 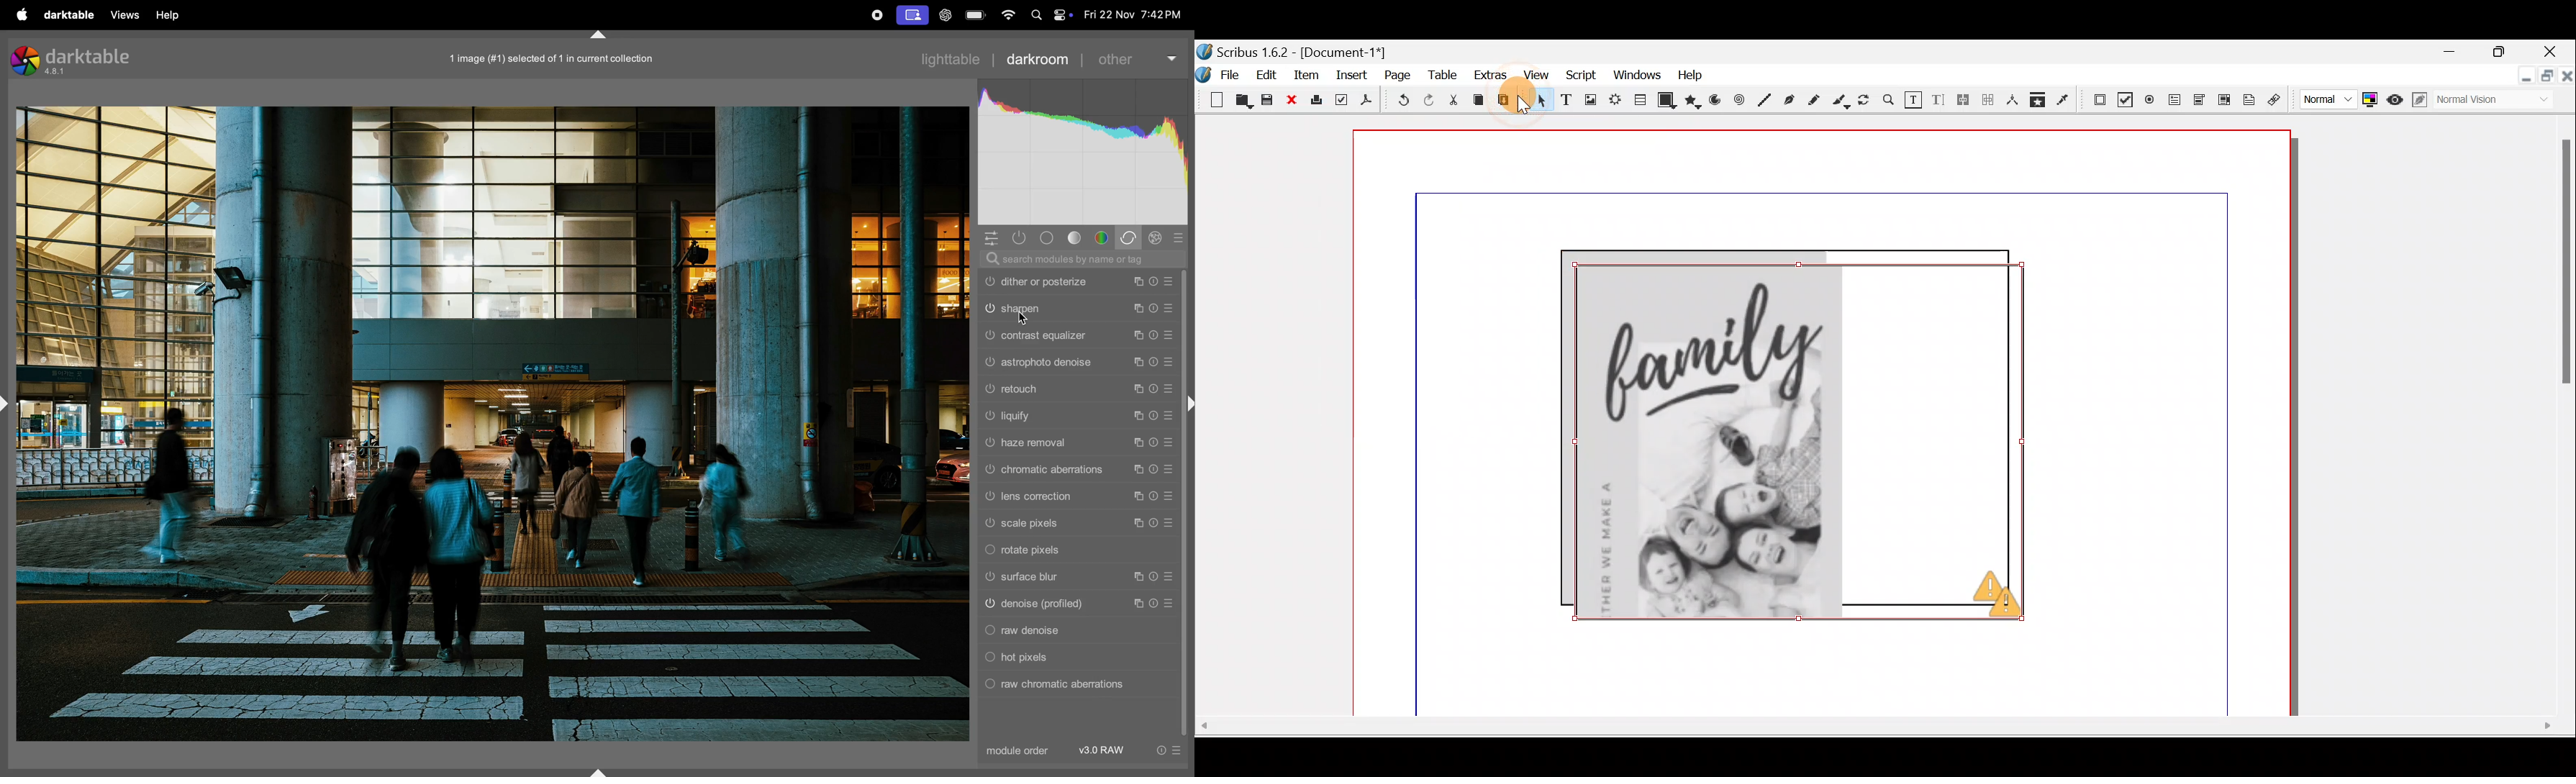 What do you see at coordinates (1137, 59) in the screenshot?
I see `others` at bounding box center [1137, 59].